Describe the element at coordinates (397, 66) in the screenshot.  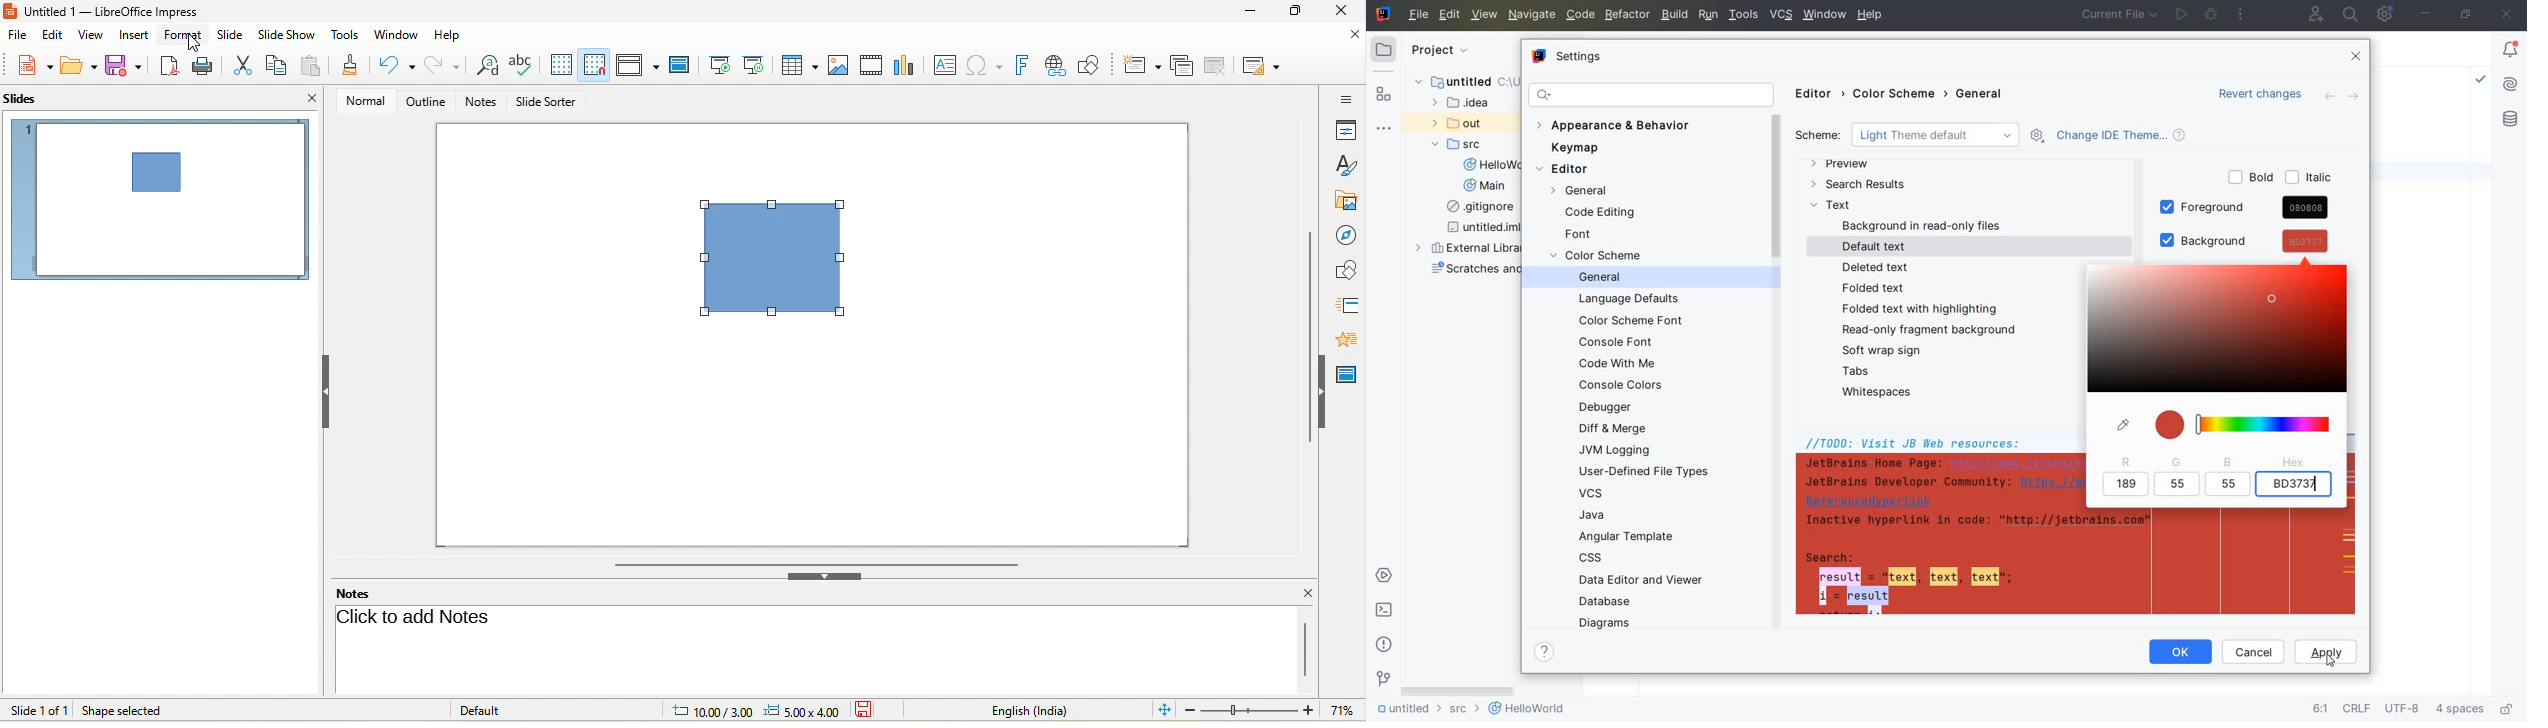
I see `undo` at that location.